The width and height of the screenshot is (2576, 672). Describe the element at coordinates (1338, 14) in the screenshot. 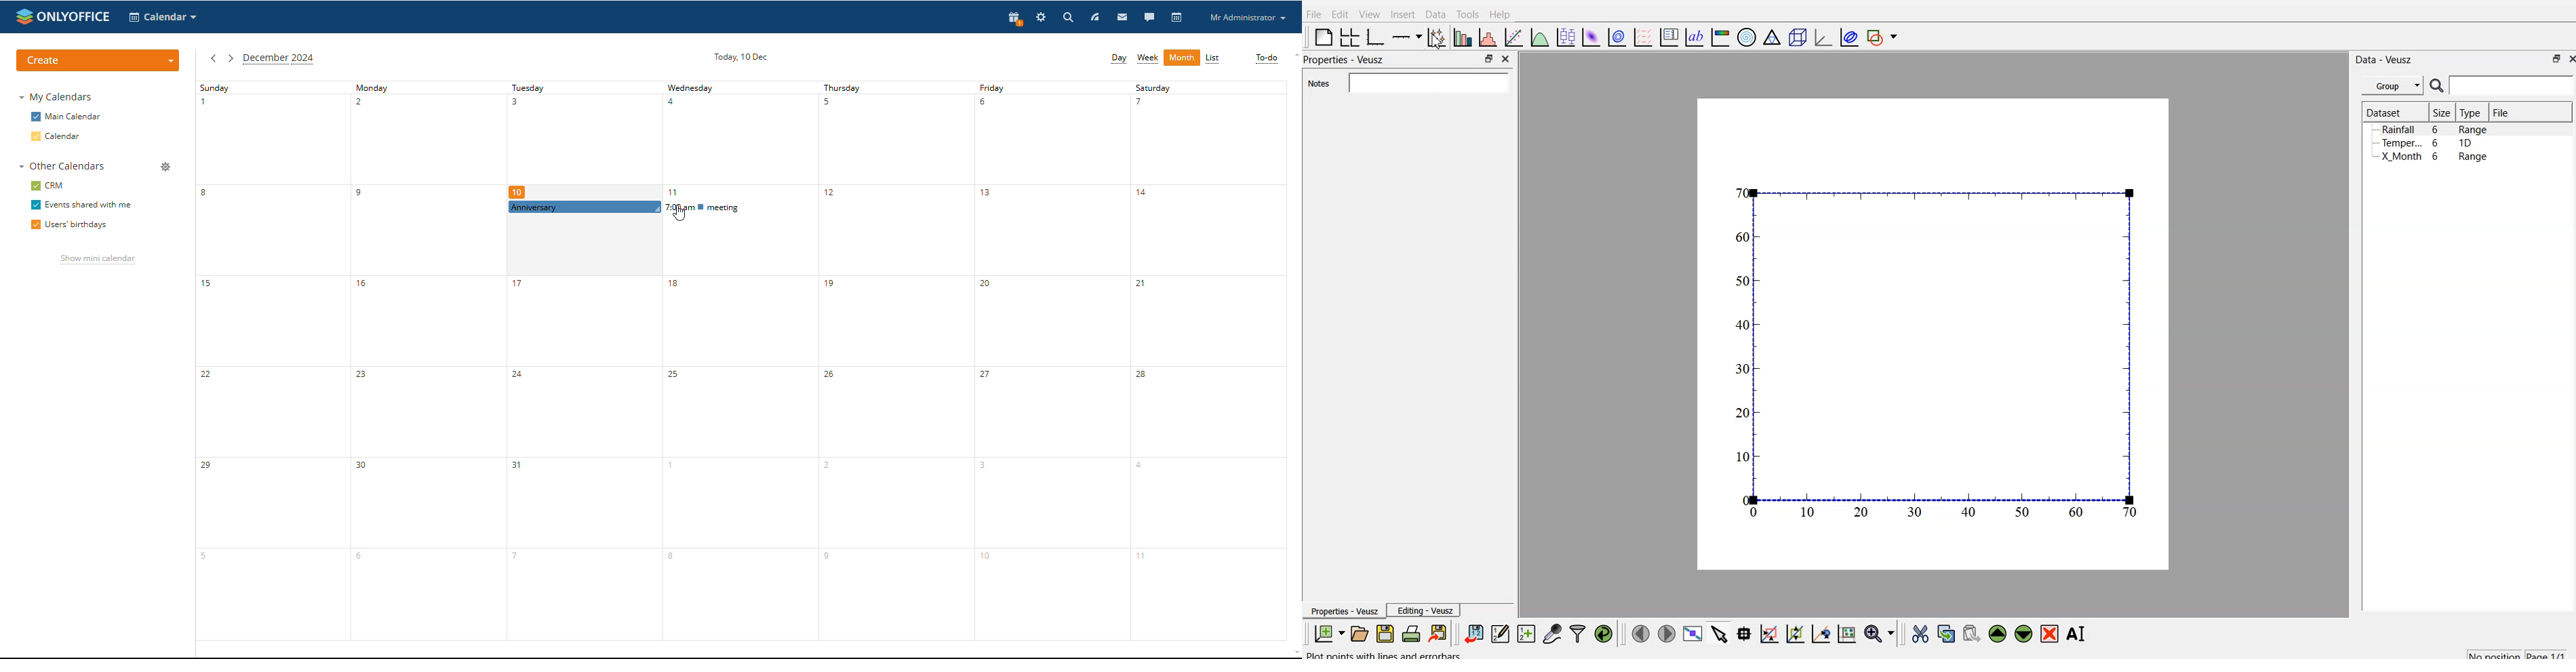

I see `Edit` at that location.